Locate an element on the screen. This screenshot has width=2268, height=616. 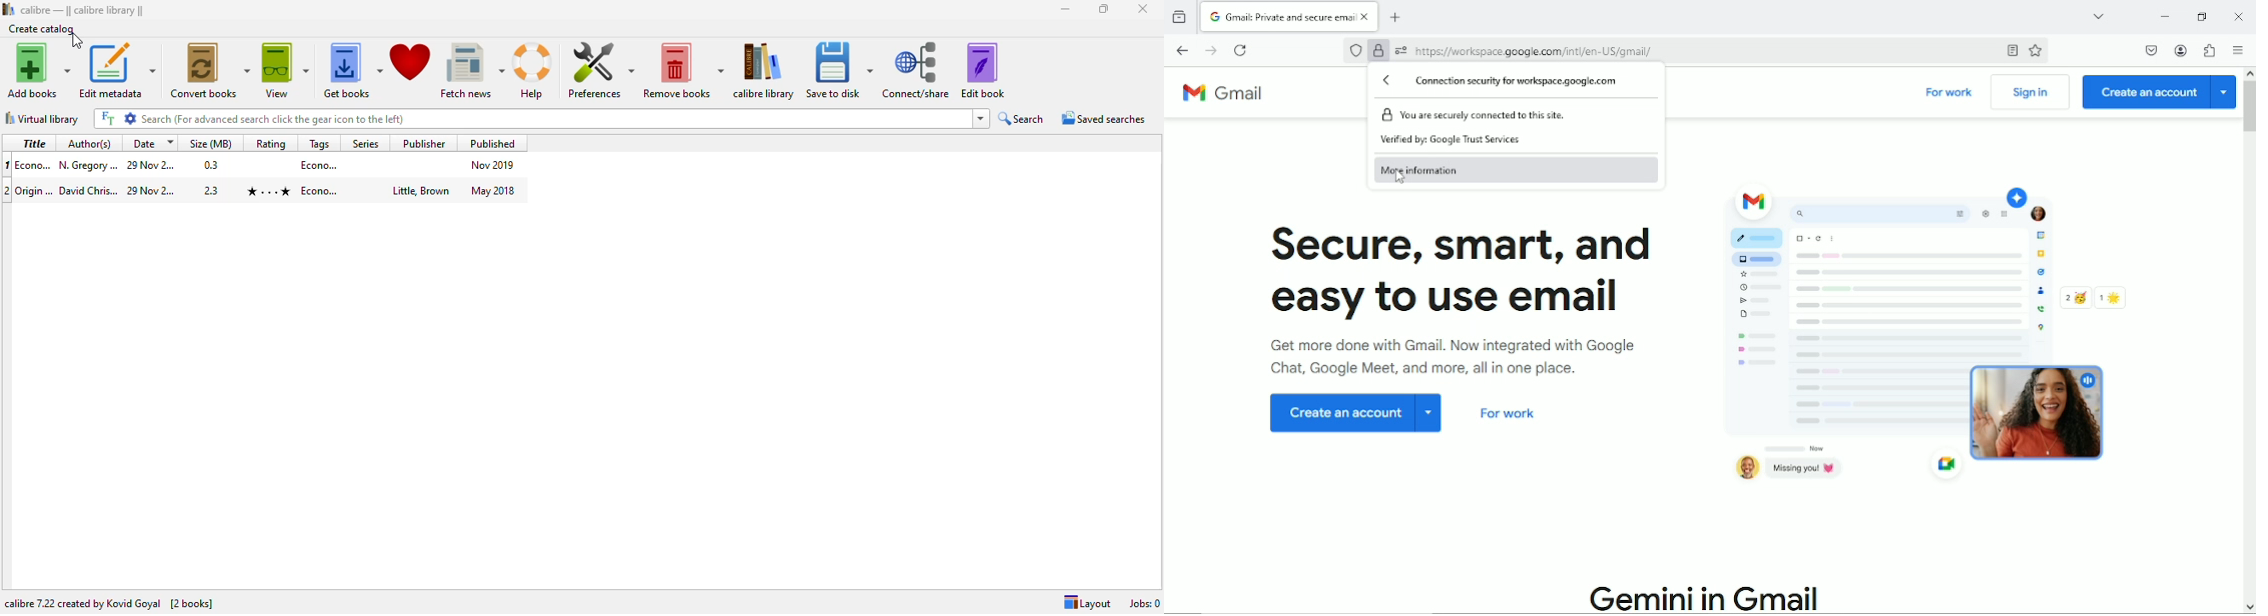
Close is located at coordinates (2237, 14).